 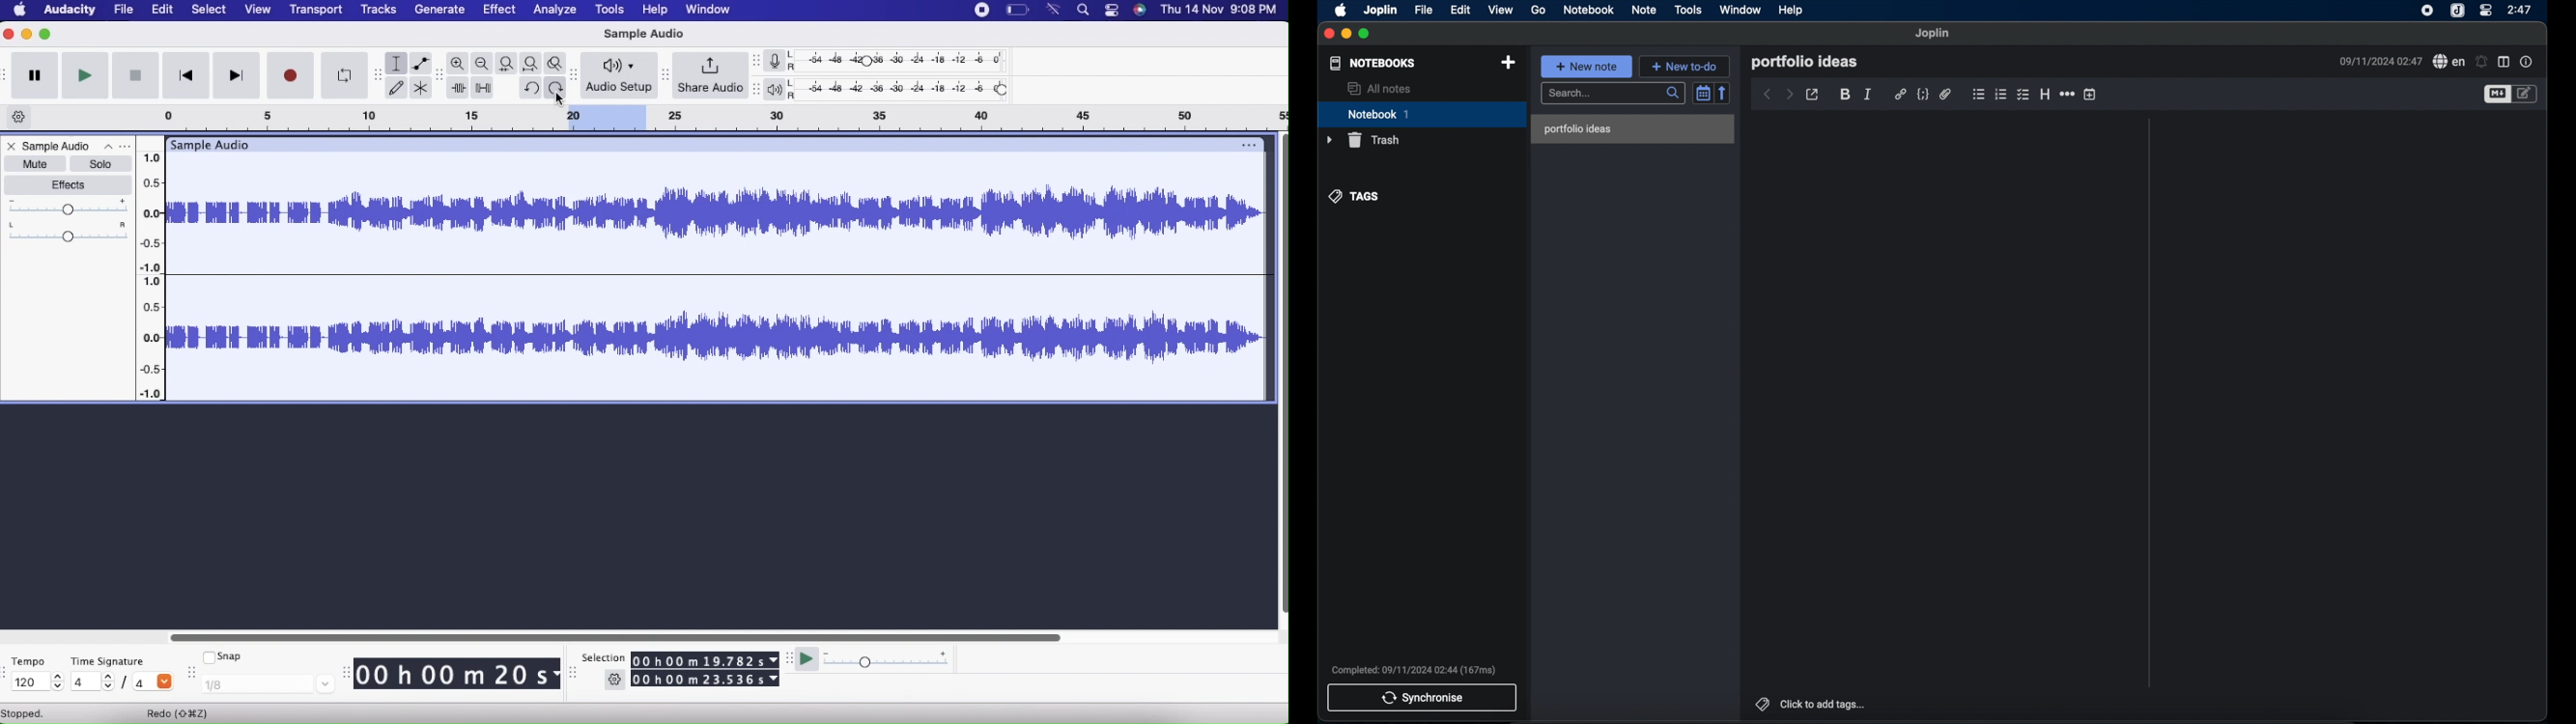 What do you see at coordinates (1372, 63) in the screenshot?
I see `notebooks` at bounding box center [1372, 63].